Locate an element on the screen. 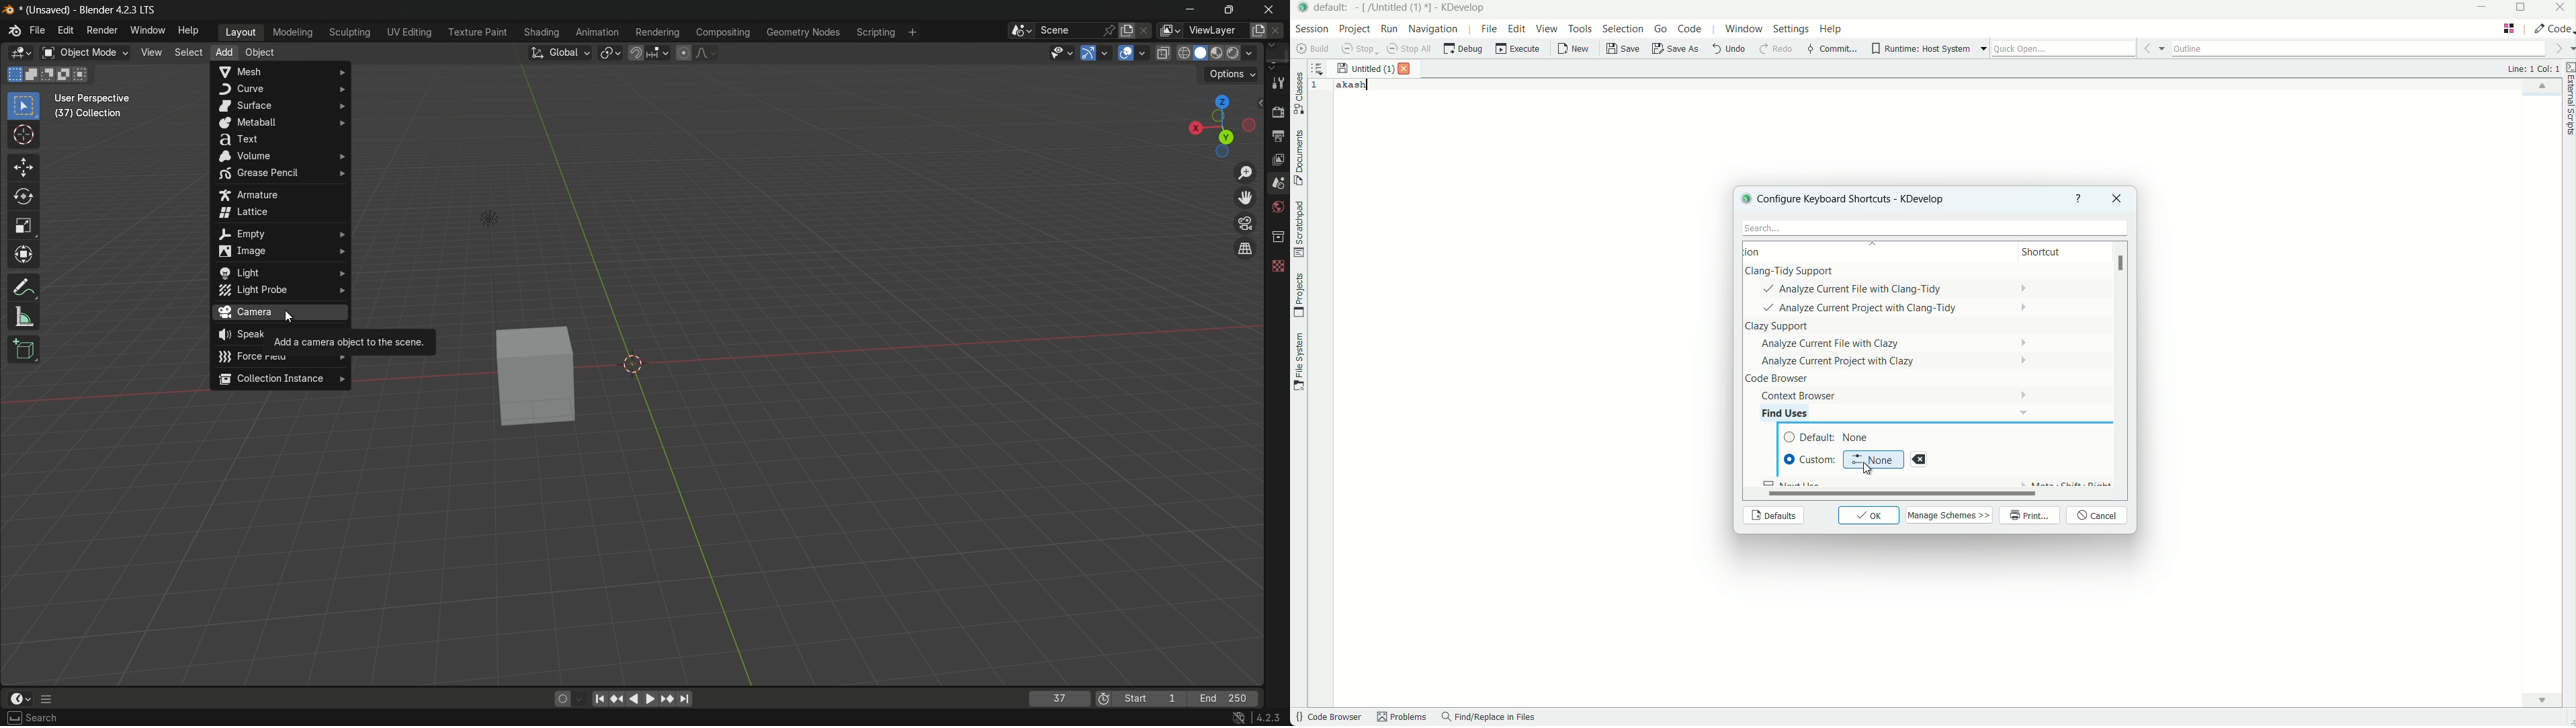  3d viewport is located at coordinates (23, 53).